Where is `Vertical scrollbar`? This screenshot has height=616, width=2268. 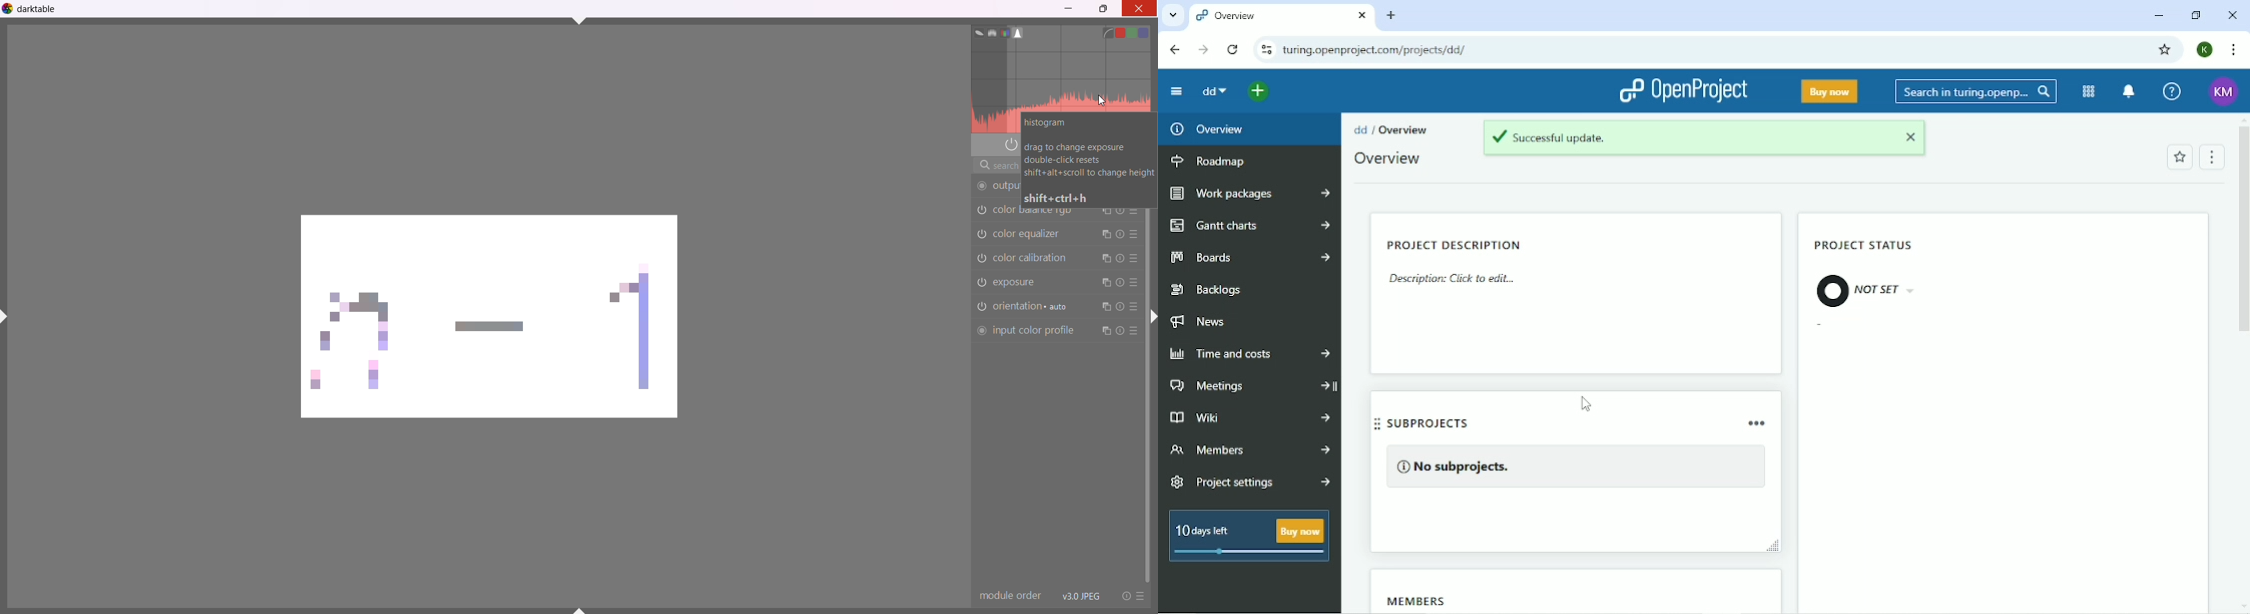
Vertical scrollbar is located at coordinates (2242, 247).